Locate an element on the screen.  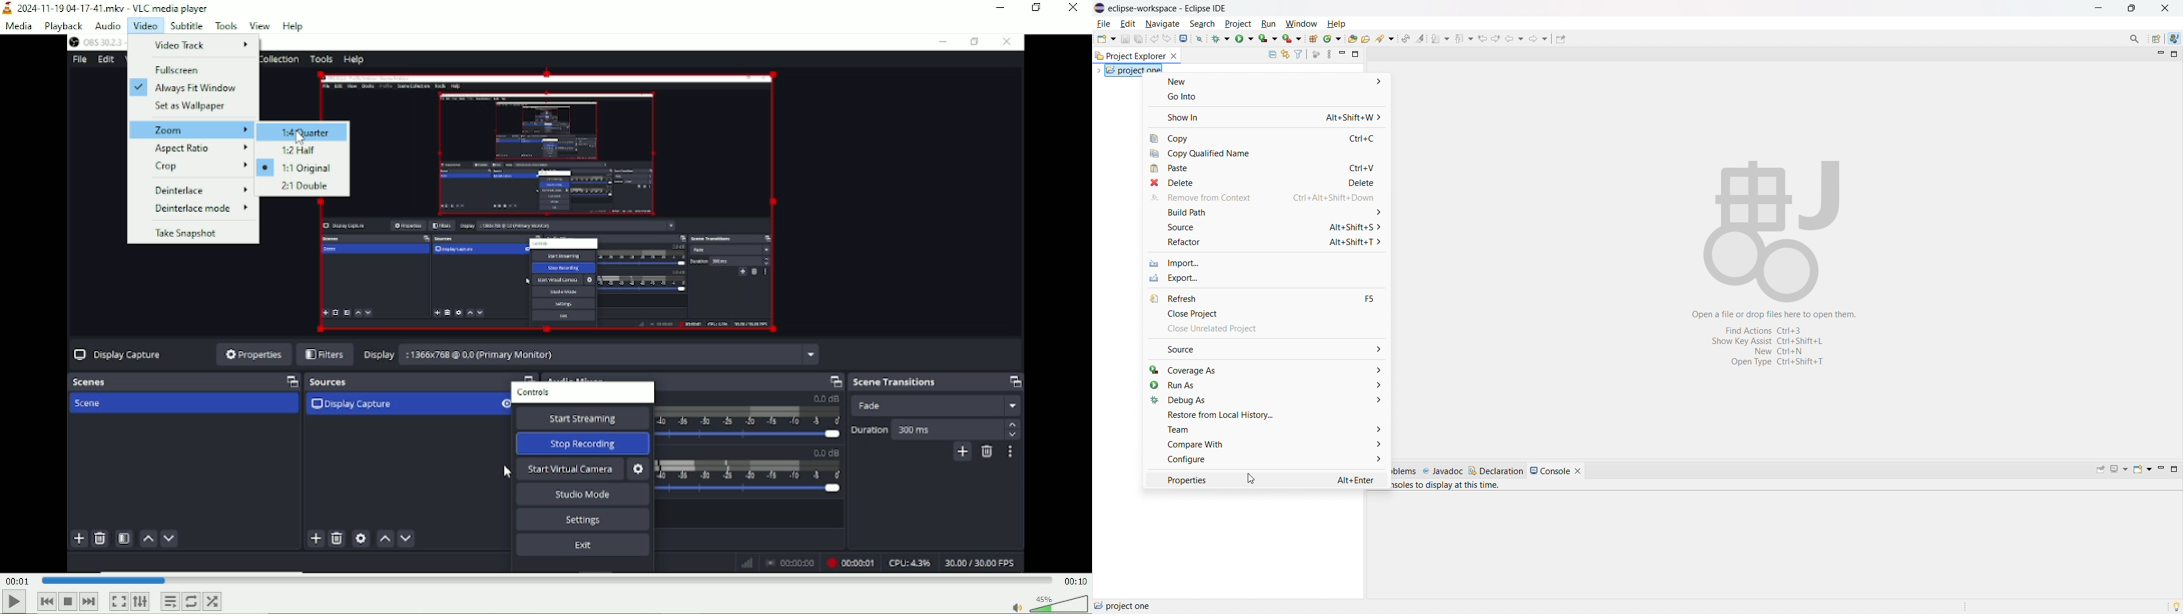
Crop is located at coordinates (193, 167).